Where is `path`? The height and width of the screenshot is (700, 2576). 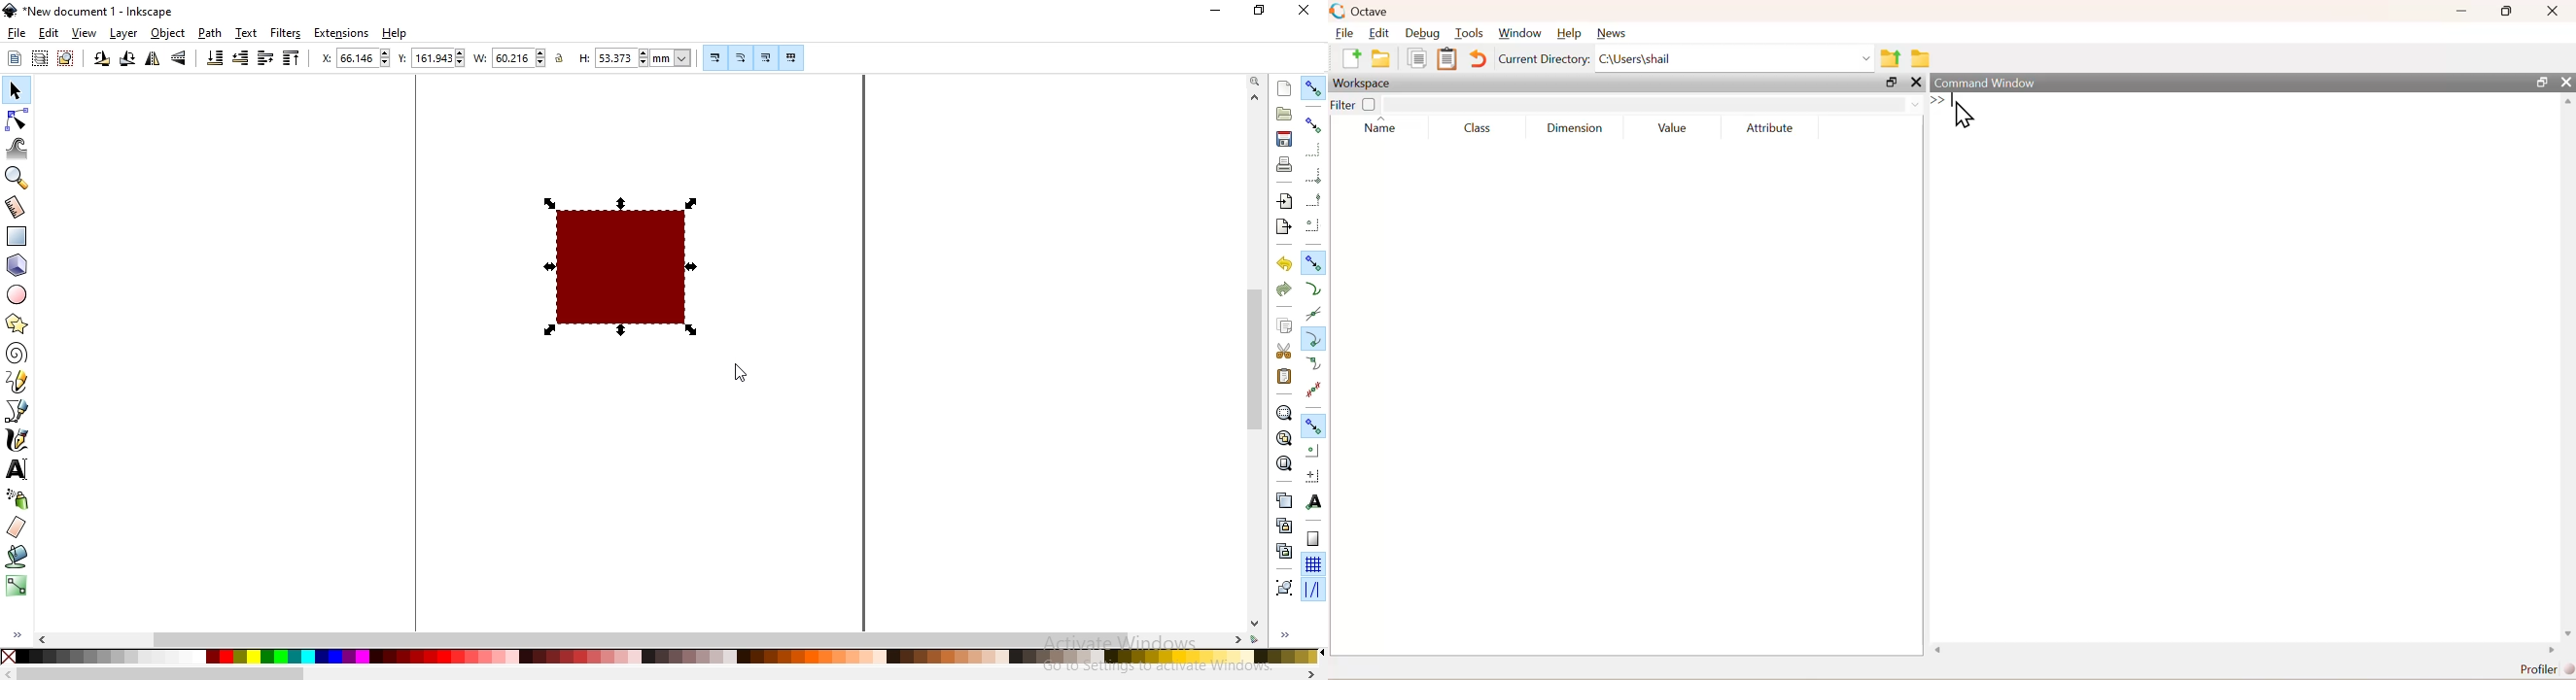 path is located at coordinates (210, 33).